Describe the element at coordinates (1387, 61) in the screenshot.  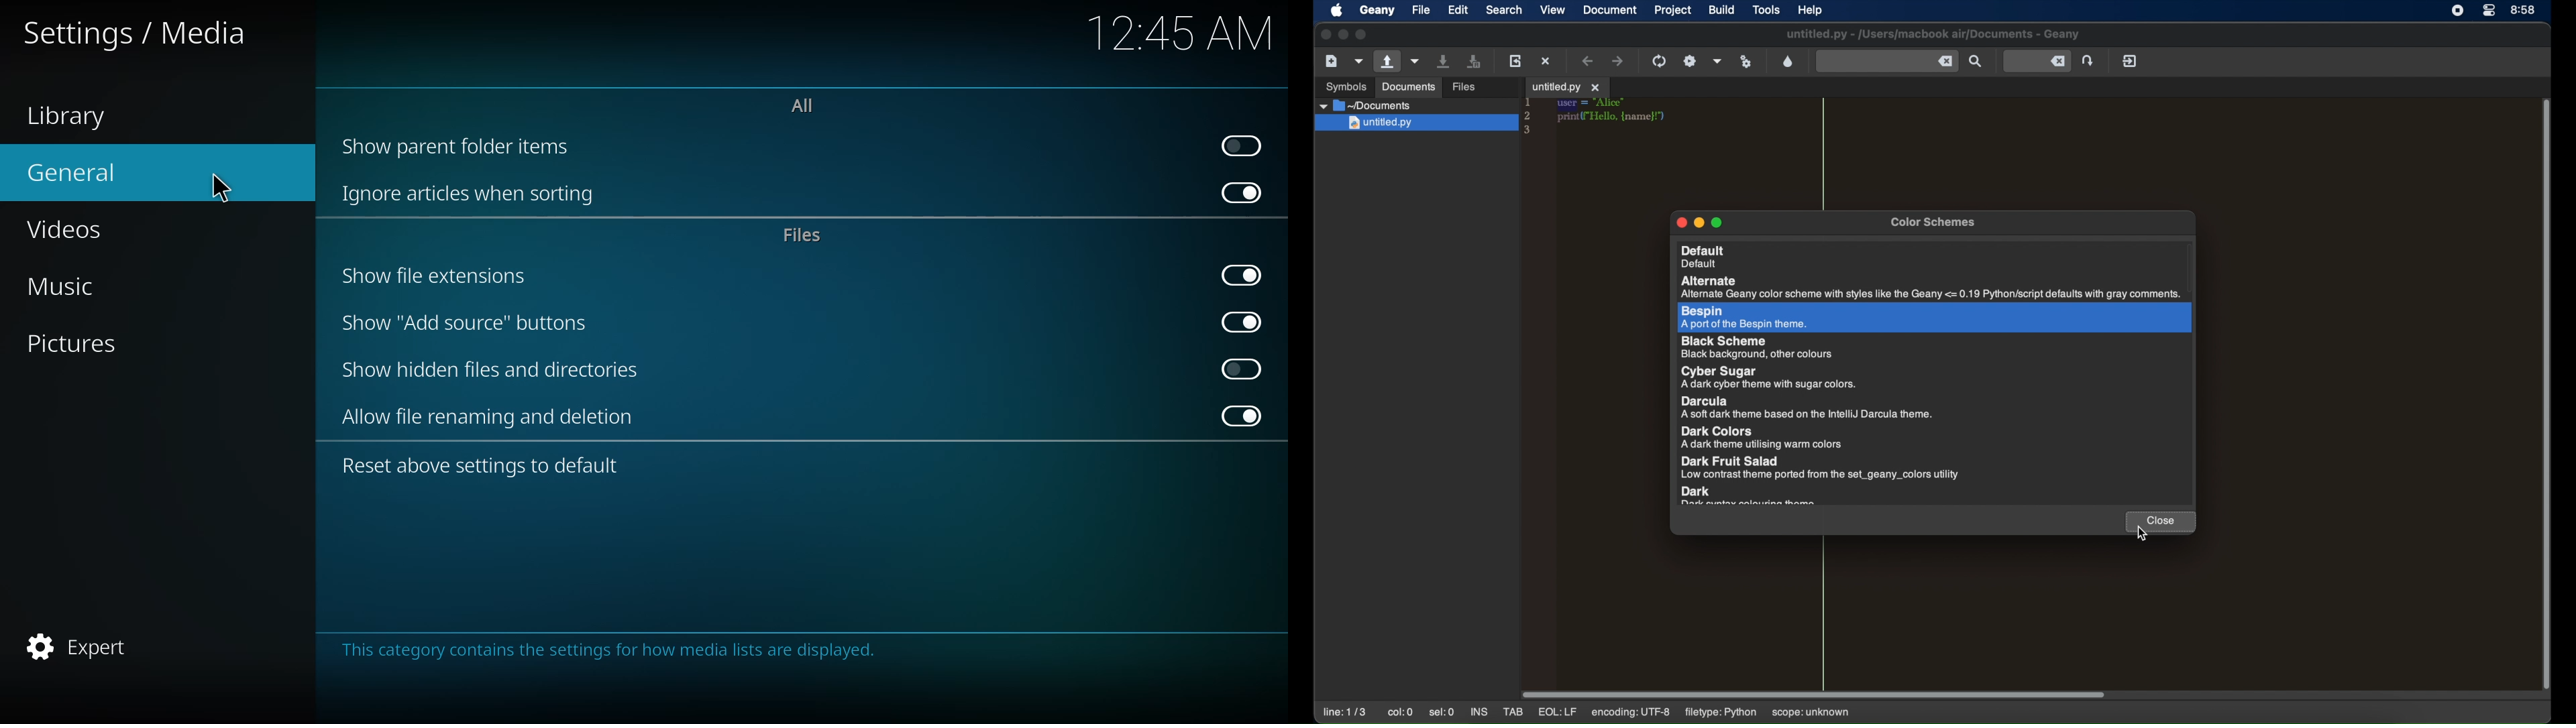
I see `open existing file` at that location.